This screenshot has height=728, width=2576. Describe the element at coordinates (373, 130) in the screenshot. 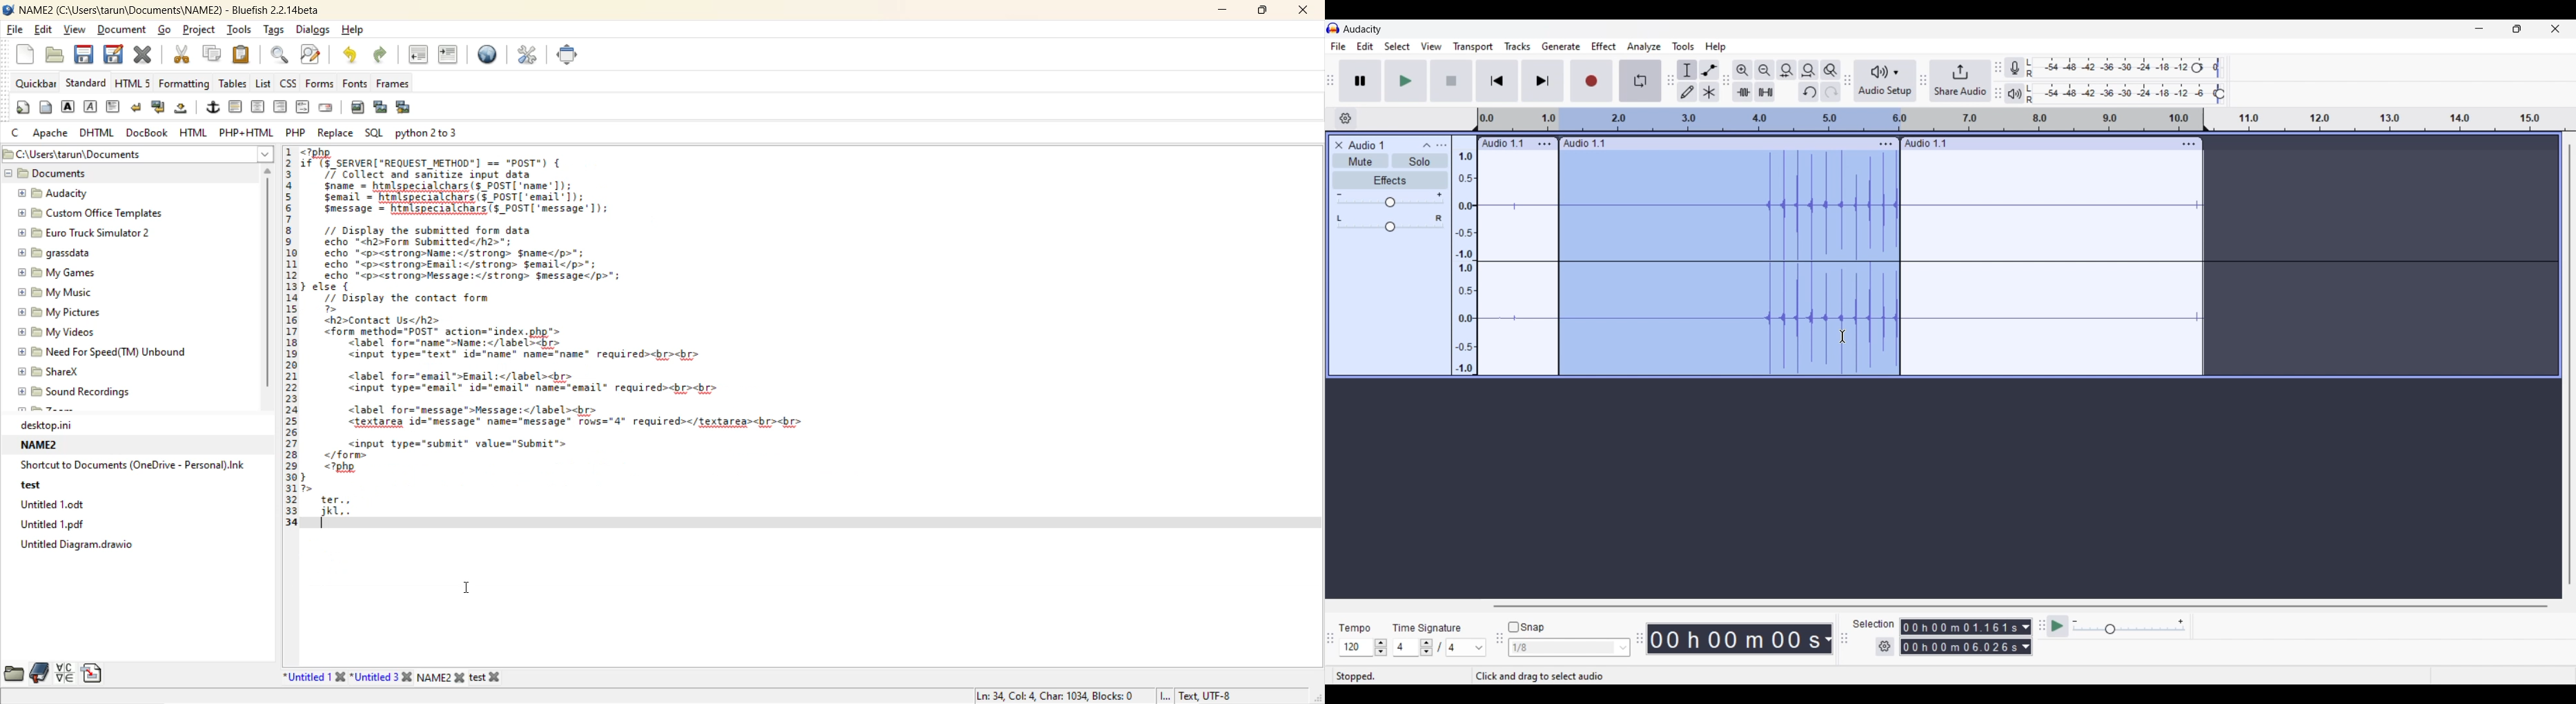

I see `sql` at that location.